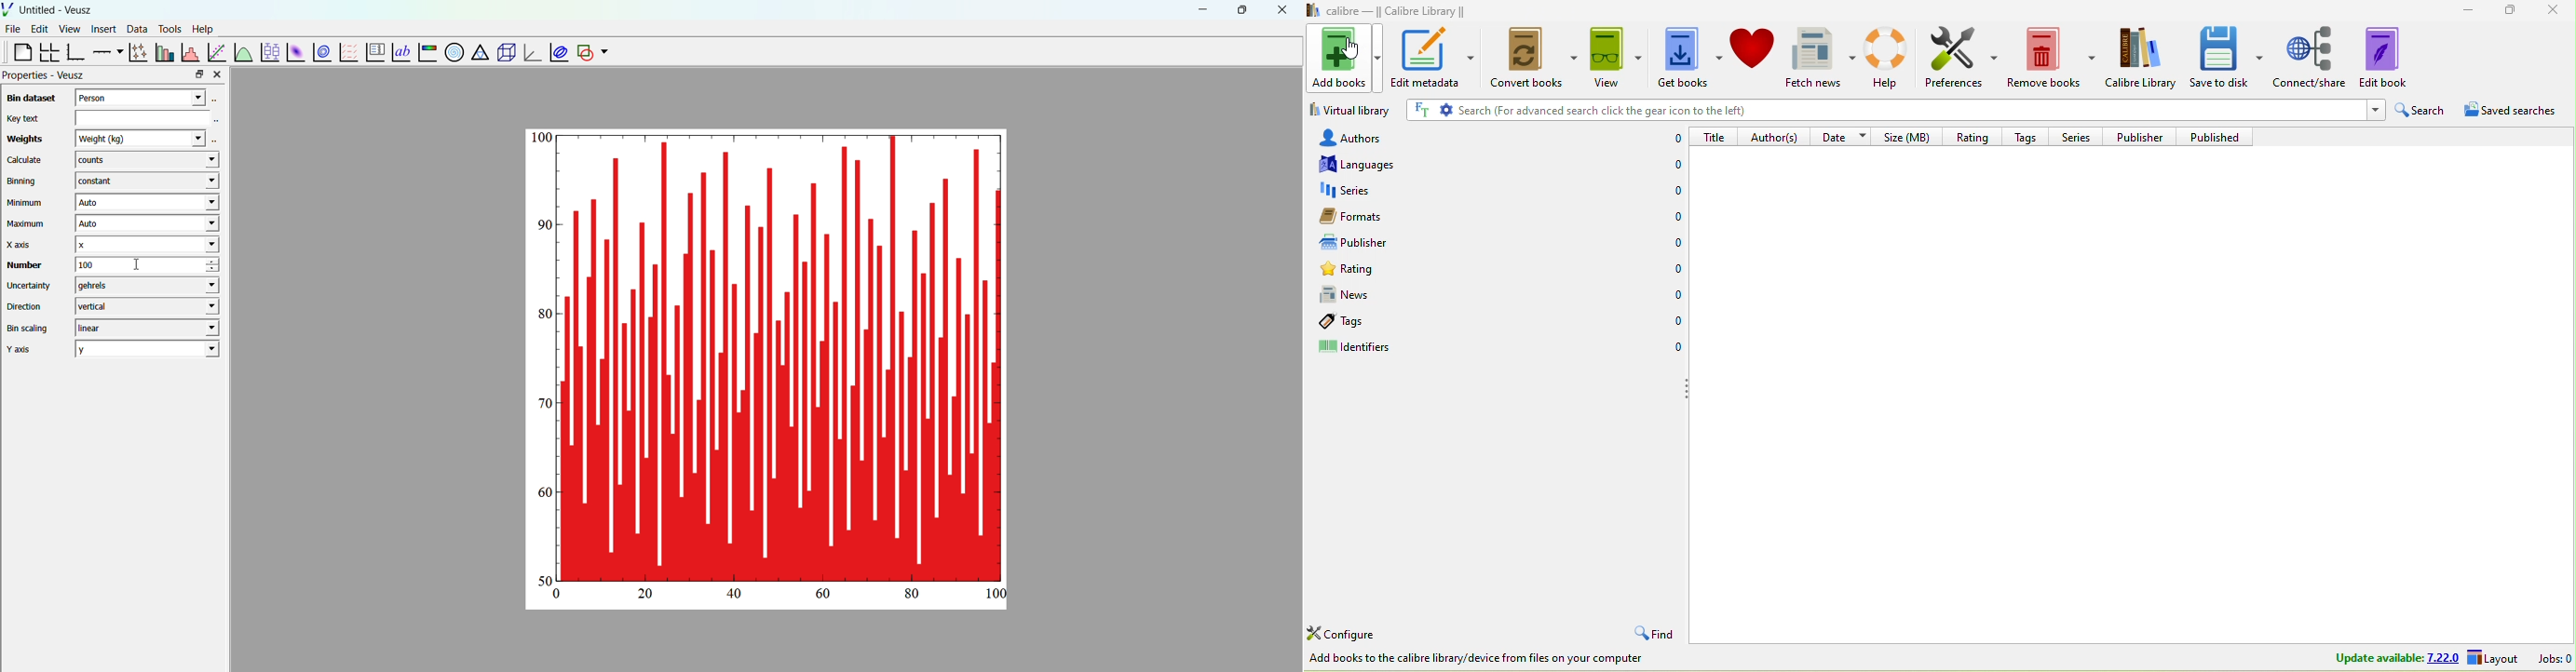 The image size is (2576, 672). What do you see at coordinates (147, 138) in the screenshot?
I see `"Weights (kg)" data selected` at bounding box center [147, 138].